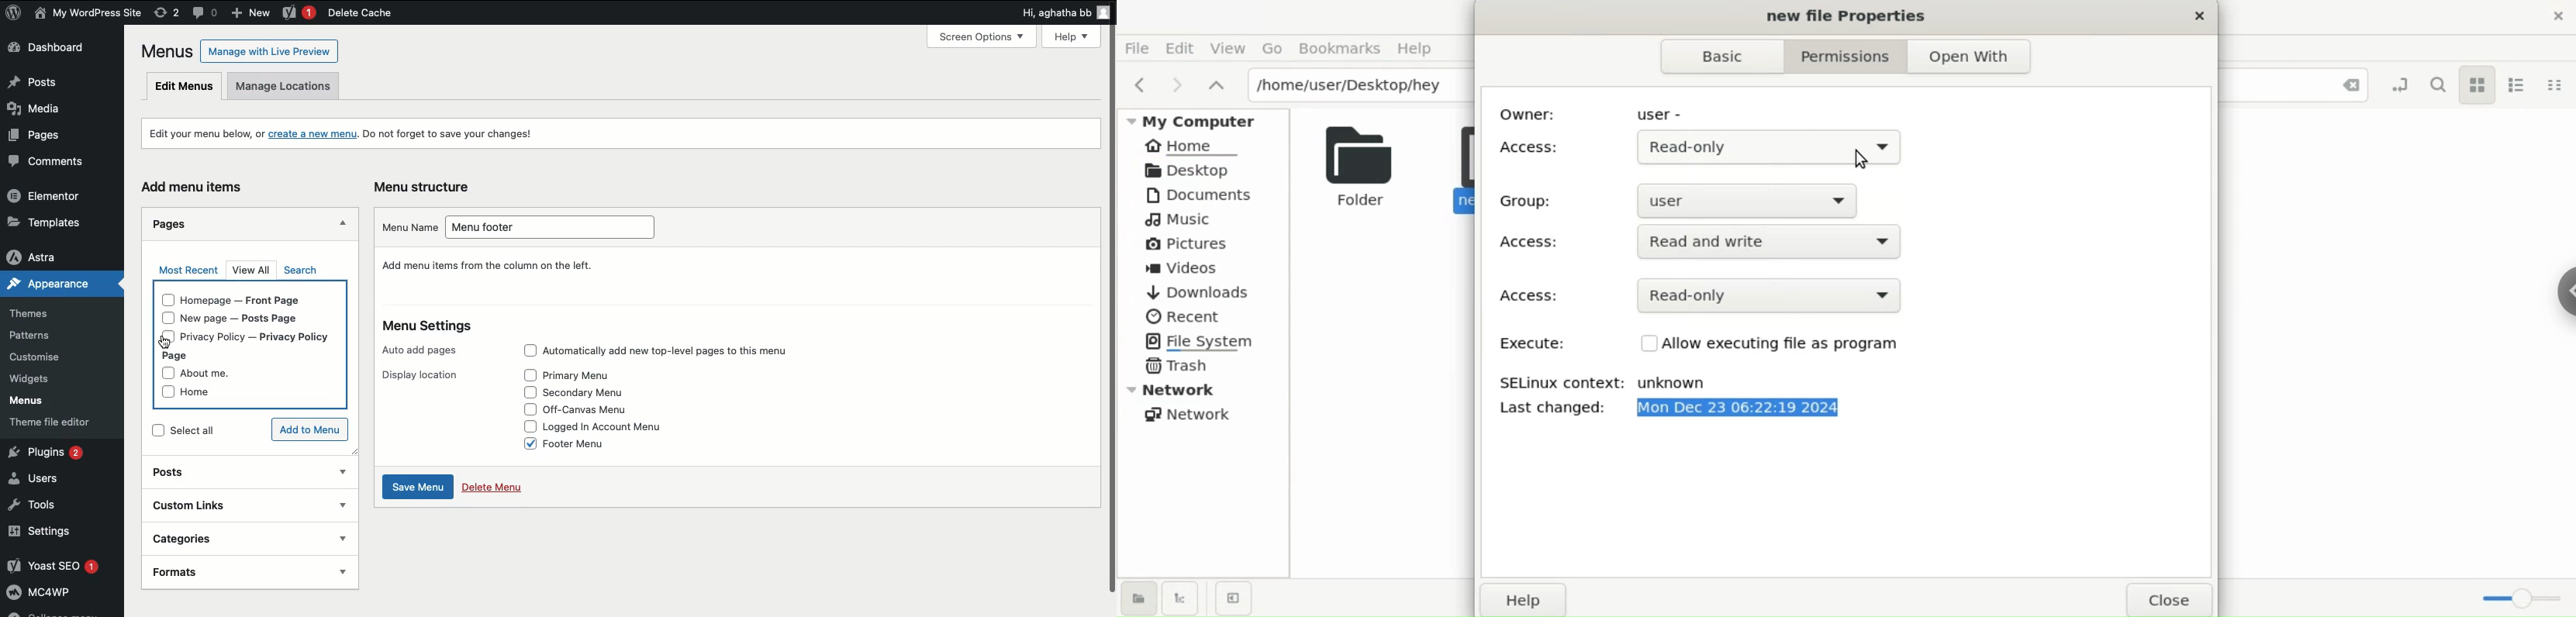 This screenshot has height=644, width=2576. What do you see at coordinates (254, 271) in the screenshot?
I see ` View all` at bounding box center [254, 271].